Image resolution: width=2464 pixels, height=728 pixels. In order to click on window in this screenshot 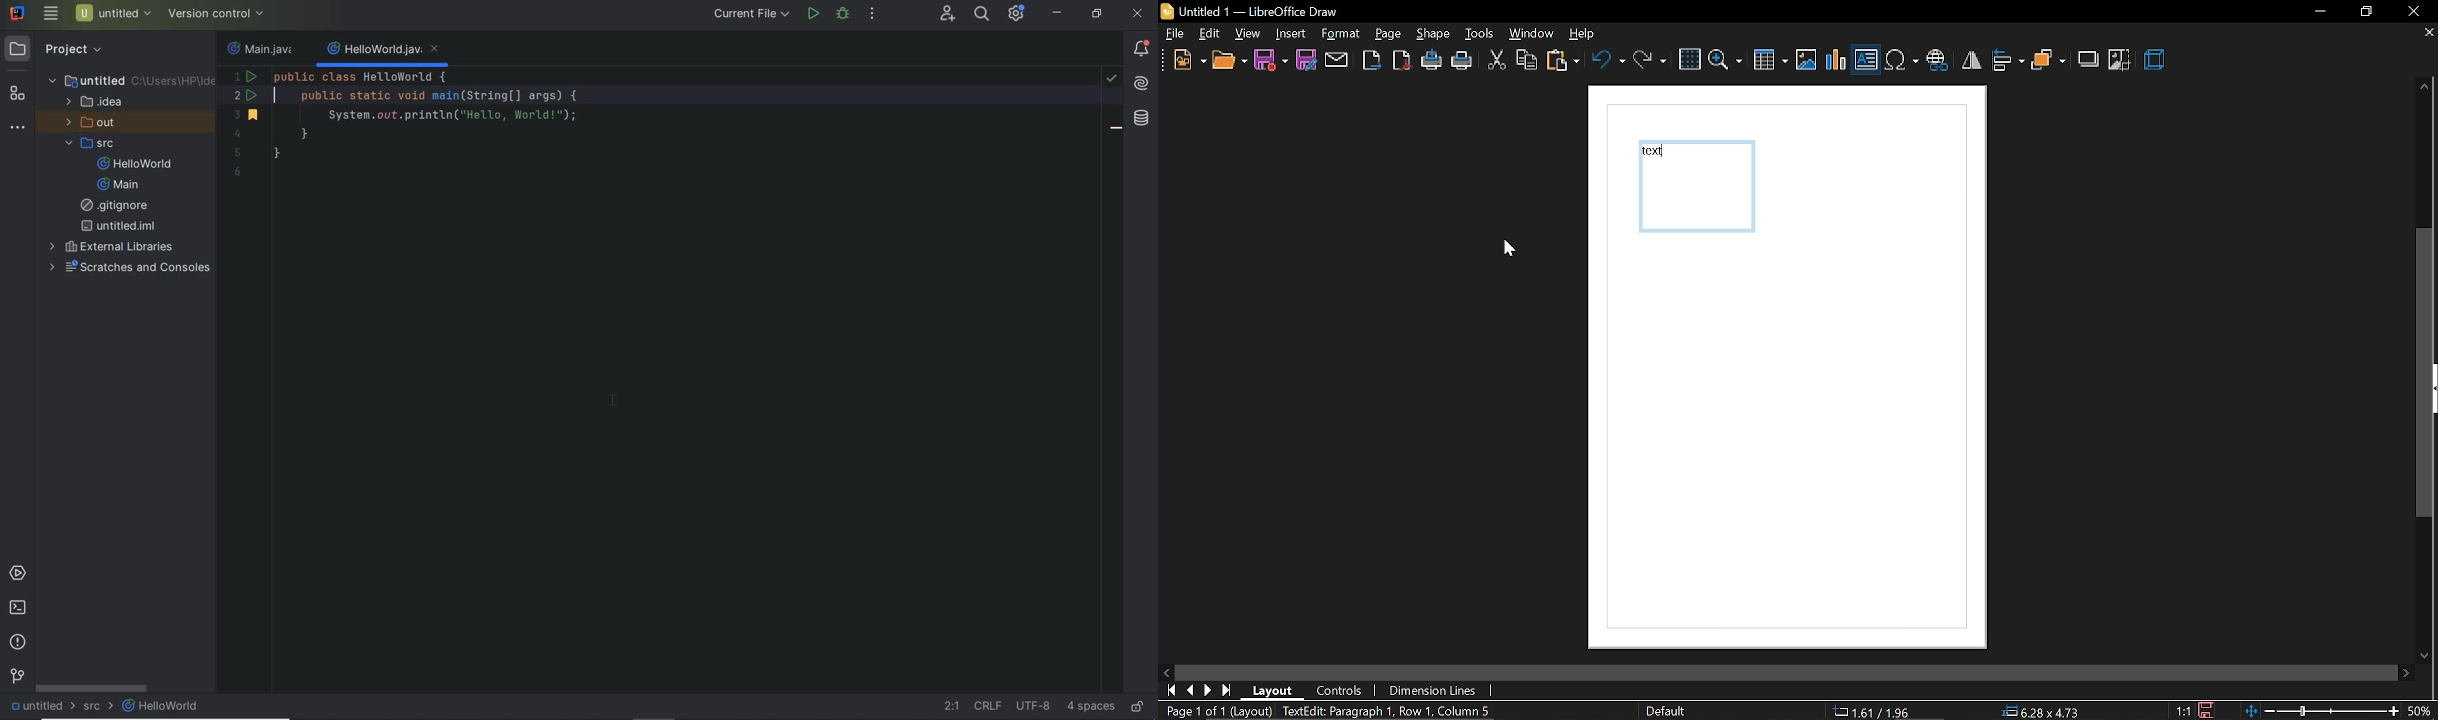, I will do `click(1532, 34)`.